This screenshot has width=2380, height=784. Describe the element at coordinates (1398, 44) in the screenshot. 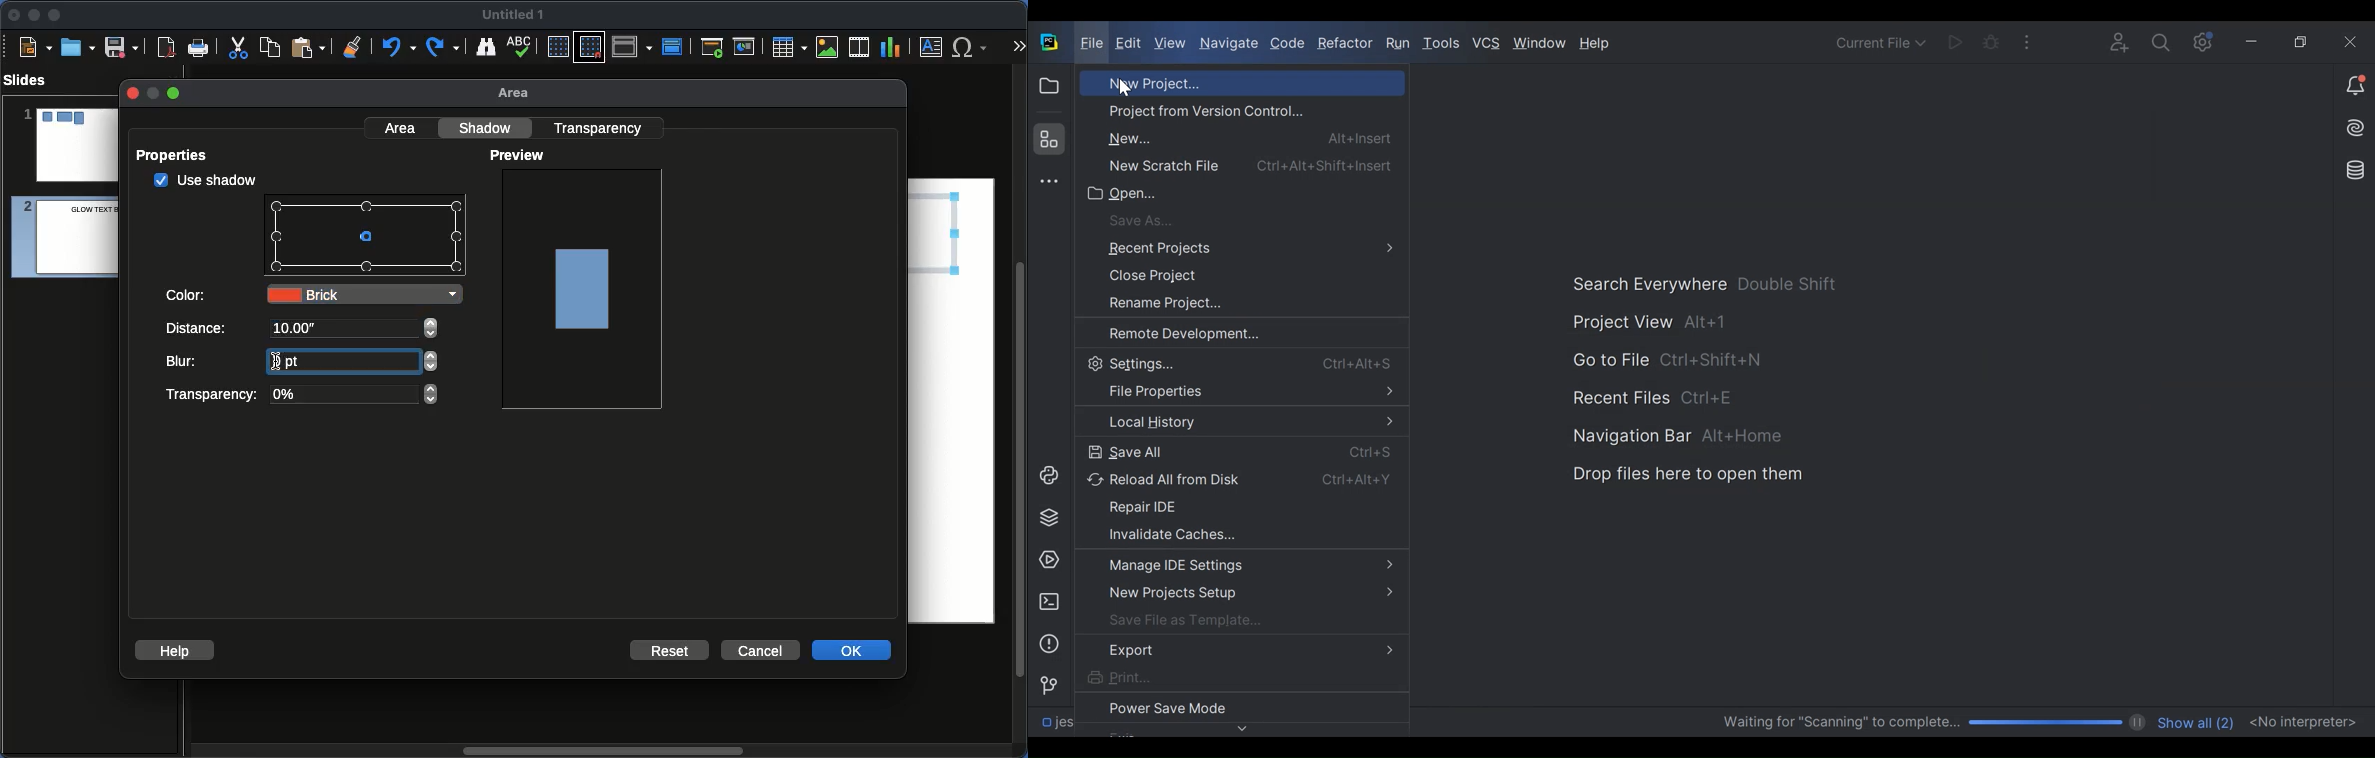

I see `Run` at that location.